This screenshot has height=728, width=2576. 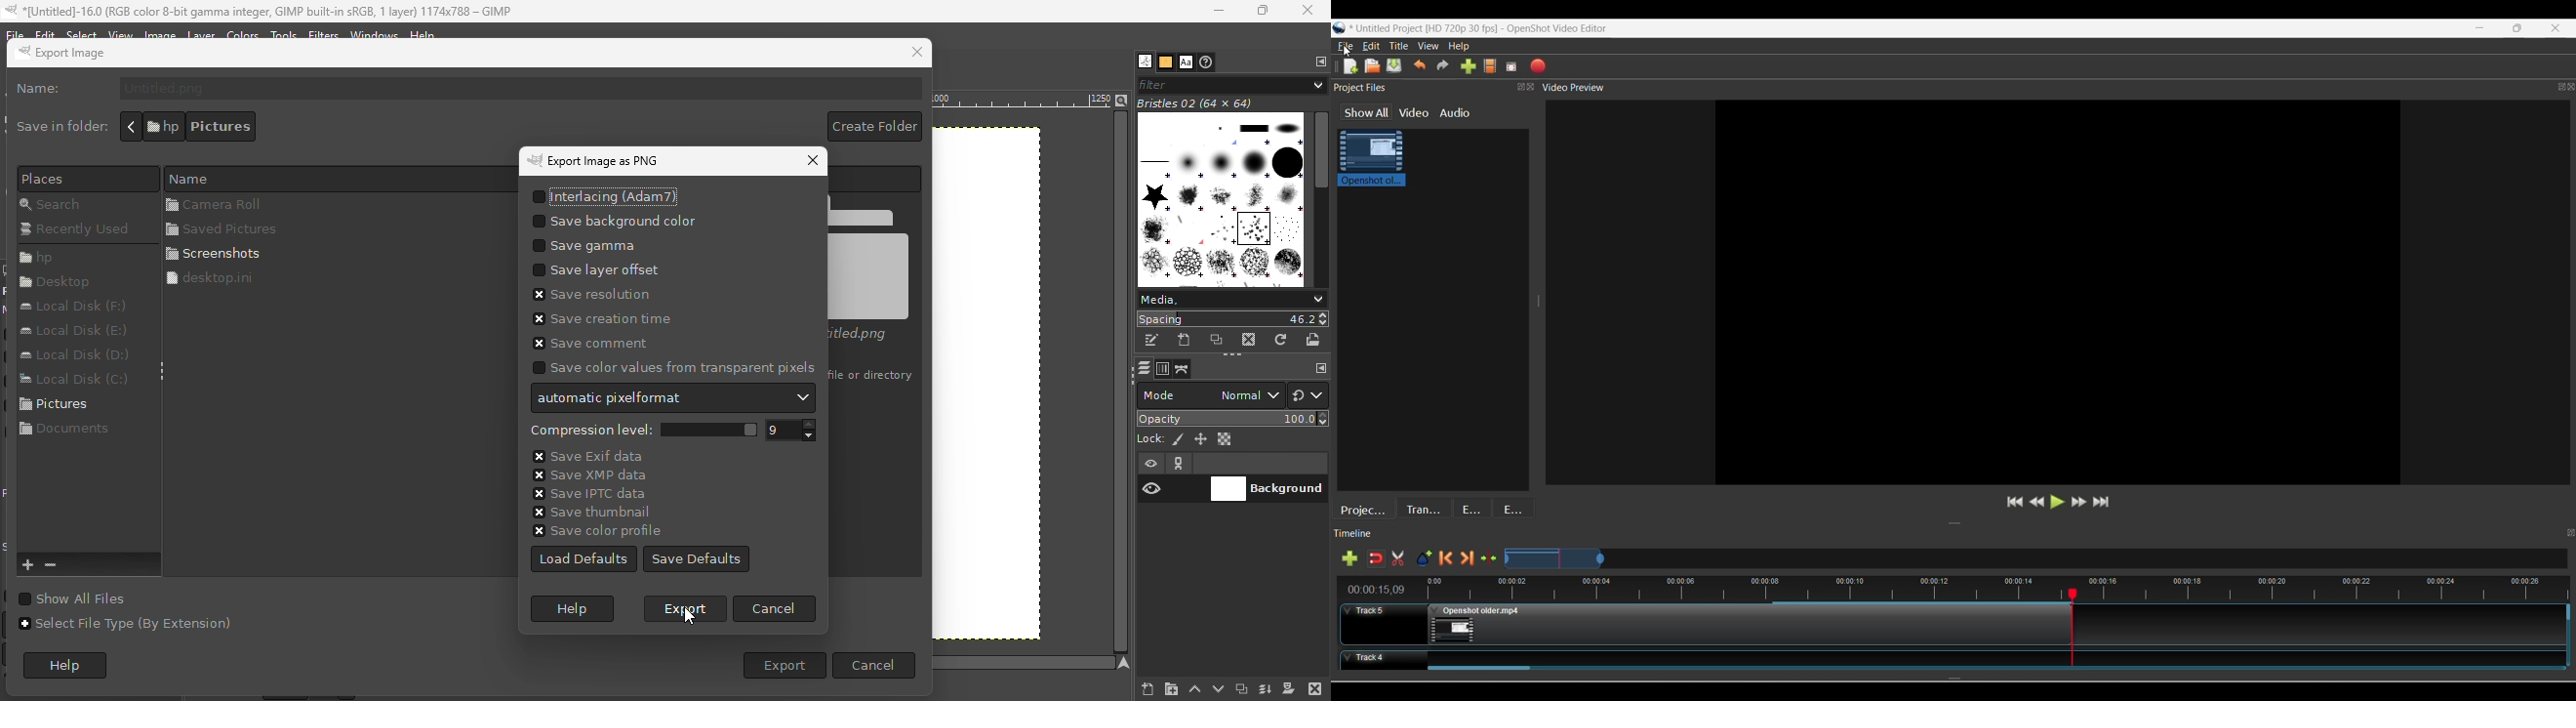 I want to click on Edit, so click(x=44, y=32).